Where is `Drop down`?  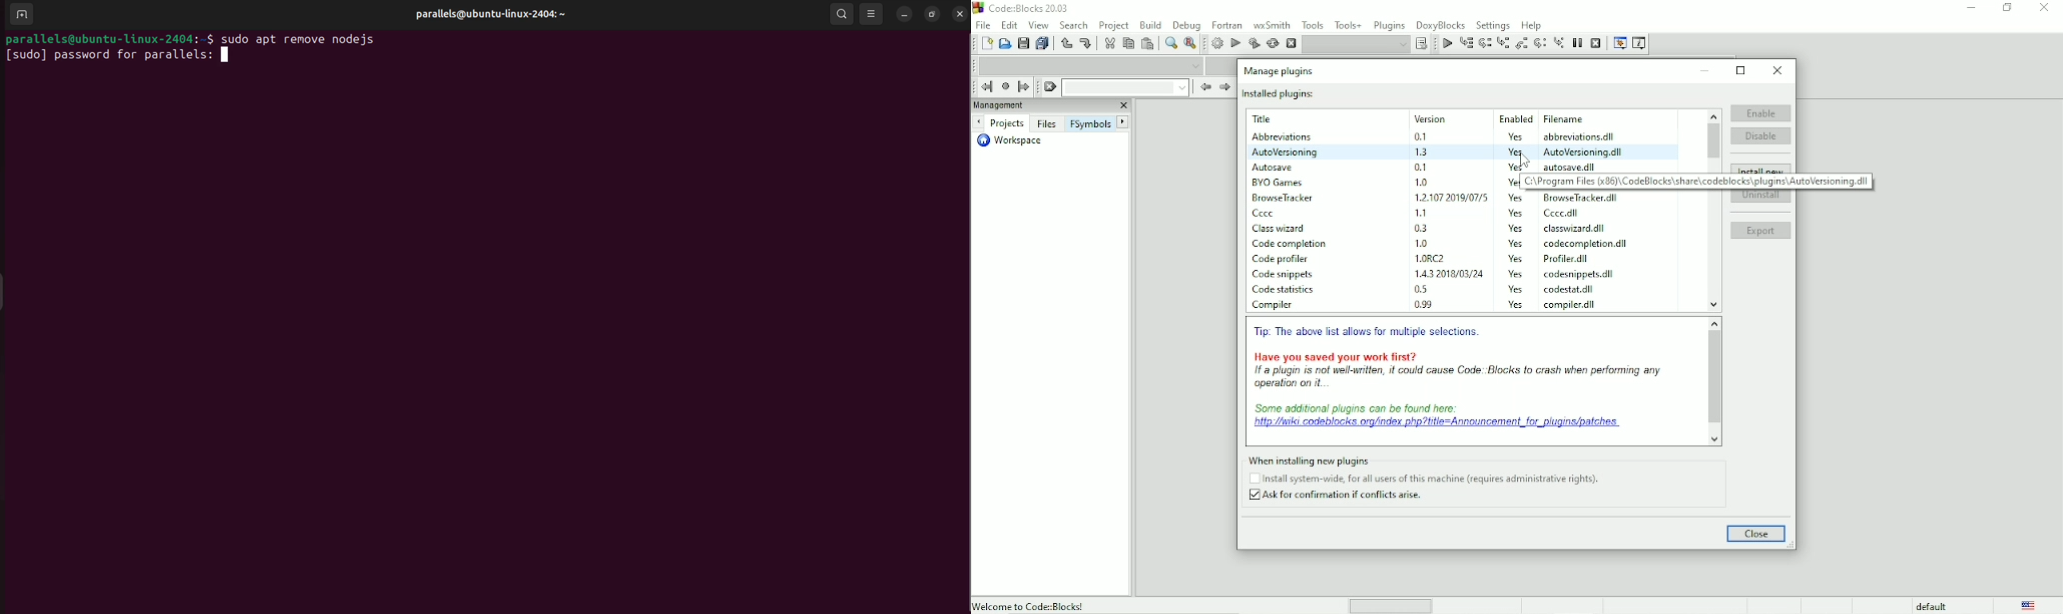 Drop down is located at coordinates (1356, 44).